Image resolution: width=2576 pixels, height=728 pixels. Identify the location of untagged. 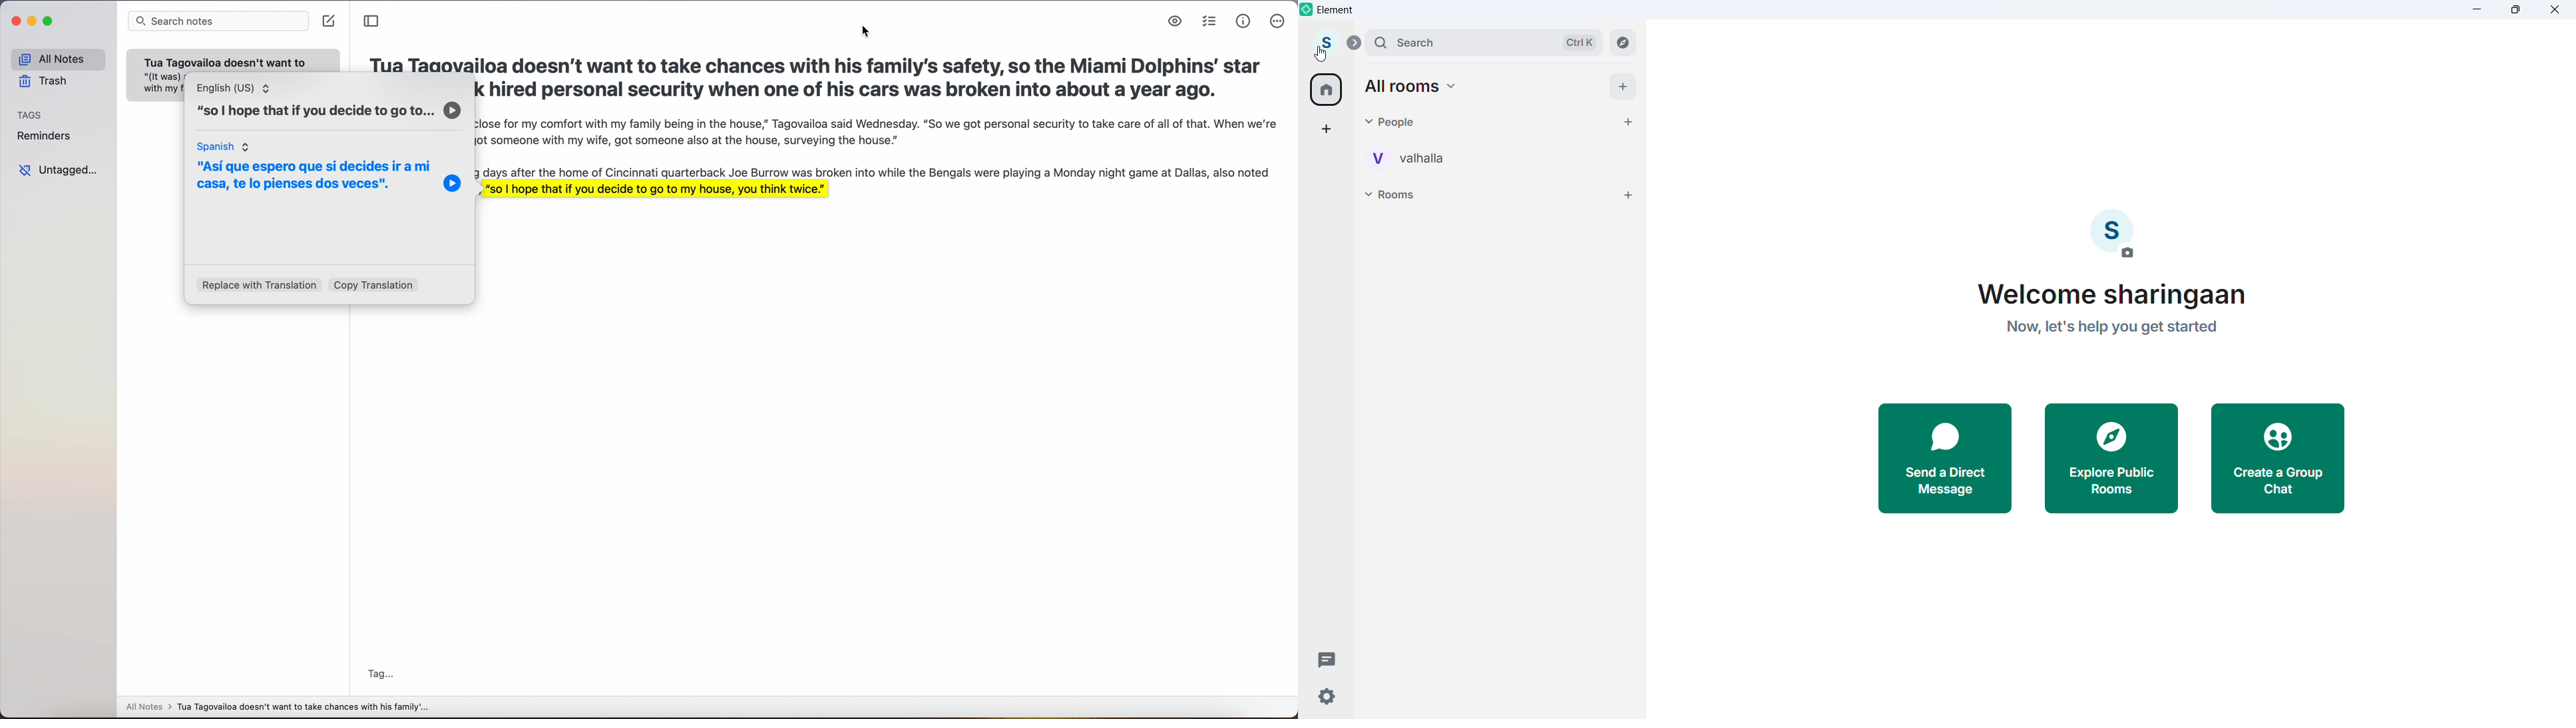
(60, 170).